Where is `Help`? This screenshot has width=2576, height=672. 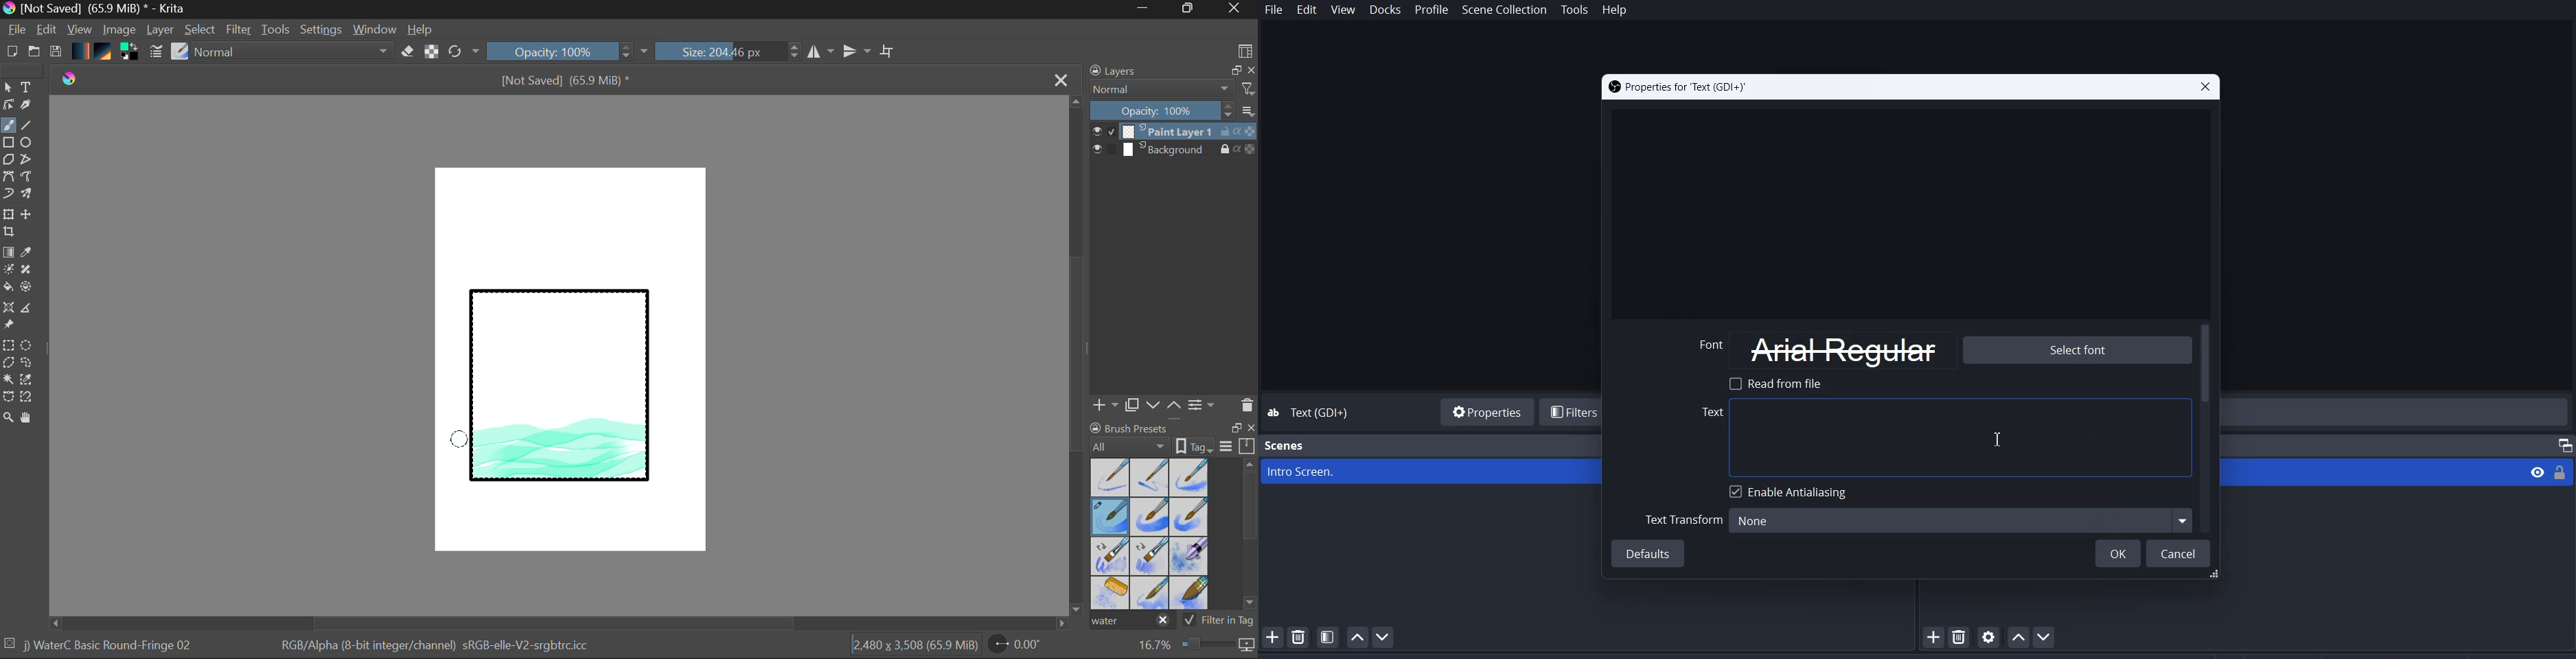
Help is located at coordinates (421, 29).